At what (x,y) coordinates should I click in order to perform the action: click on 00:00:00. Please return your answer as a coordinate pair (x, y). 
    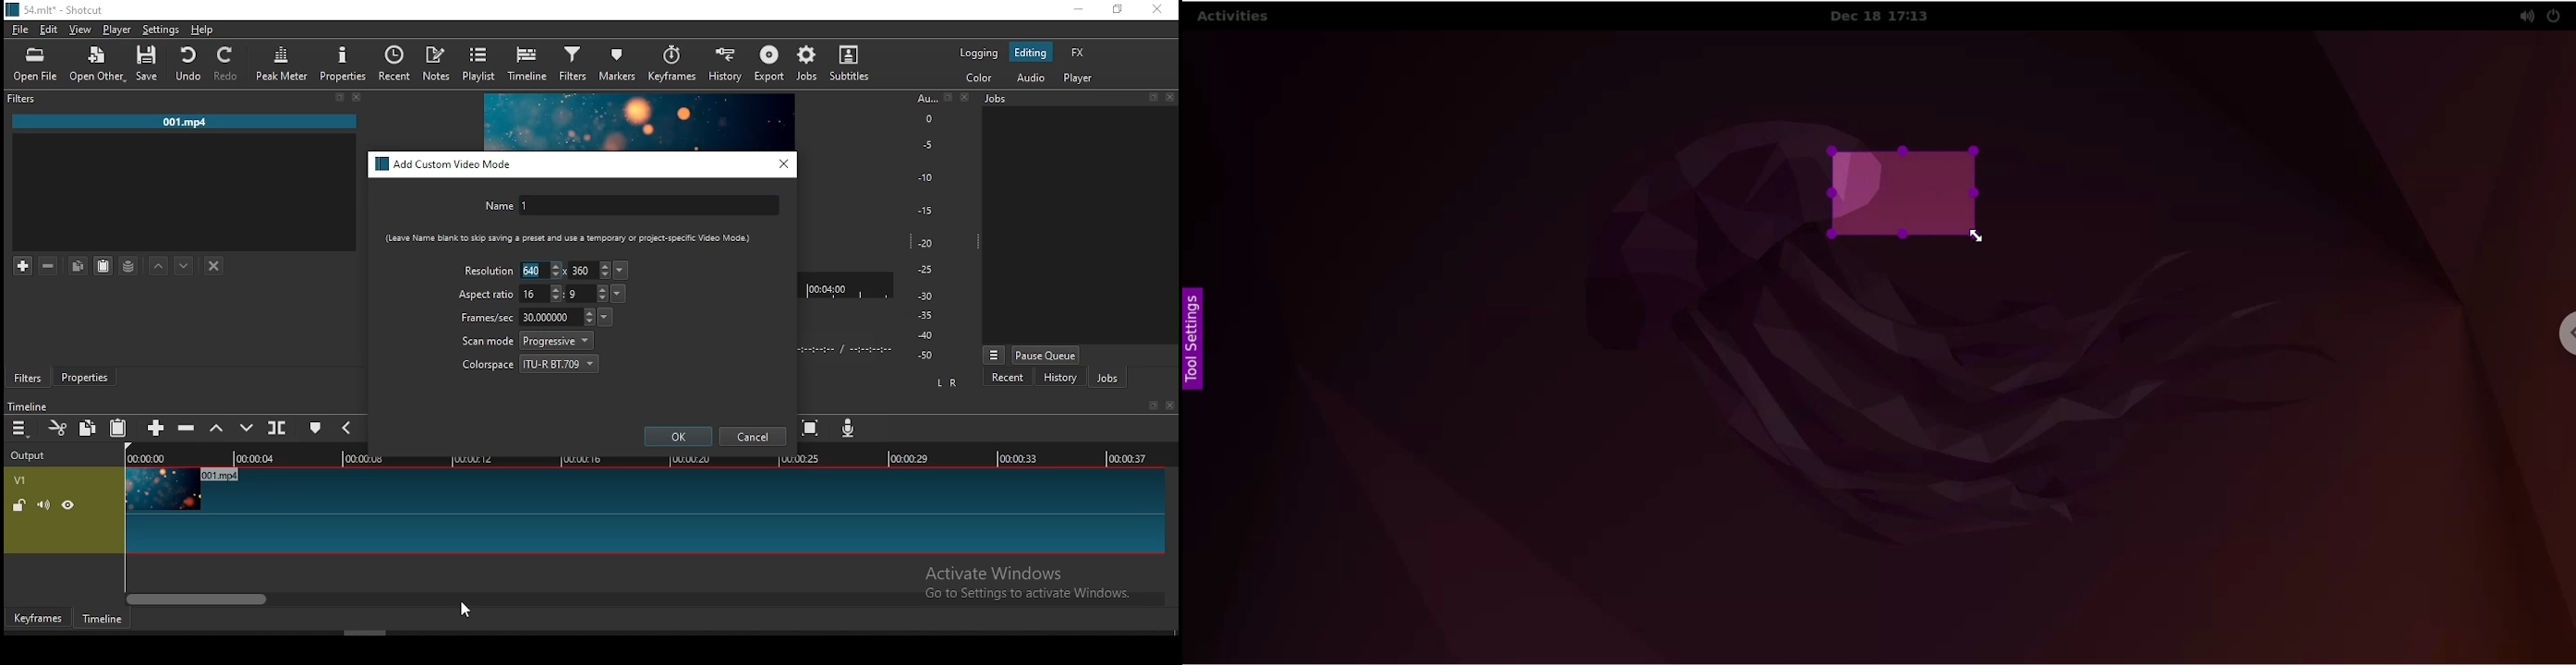
    Looking at the image, I should click on (143, 458).